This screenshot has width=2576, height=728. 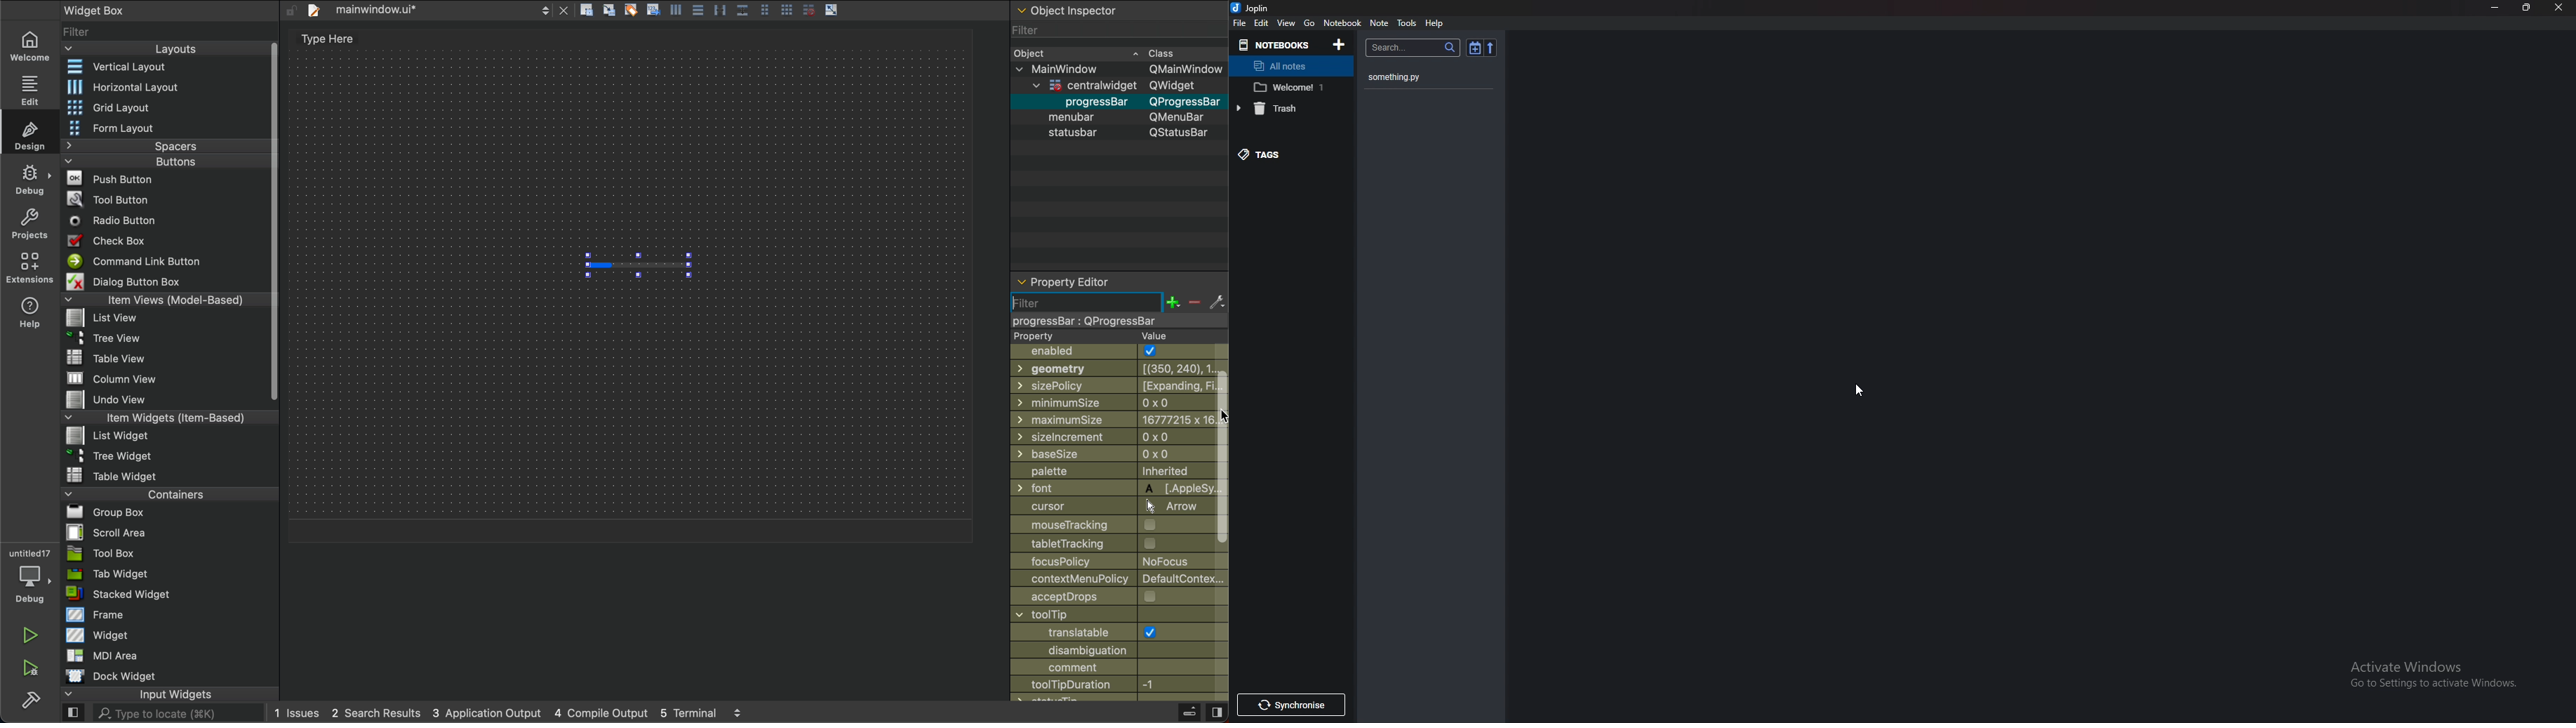 I want to click on focus policy, so click(x=1101, y=563).